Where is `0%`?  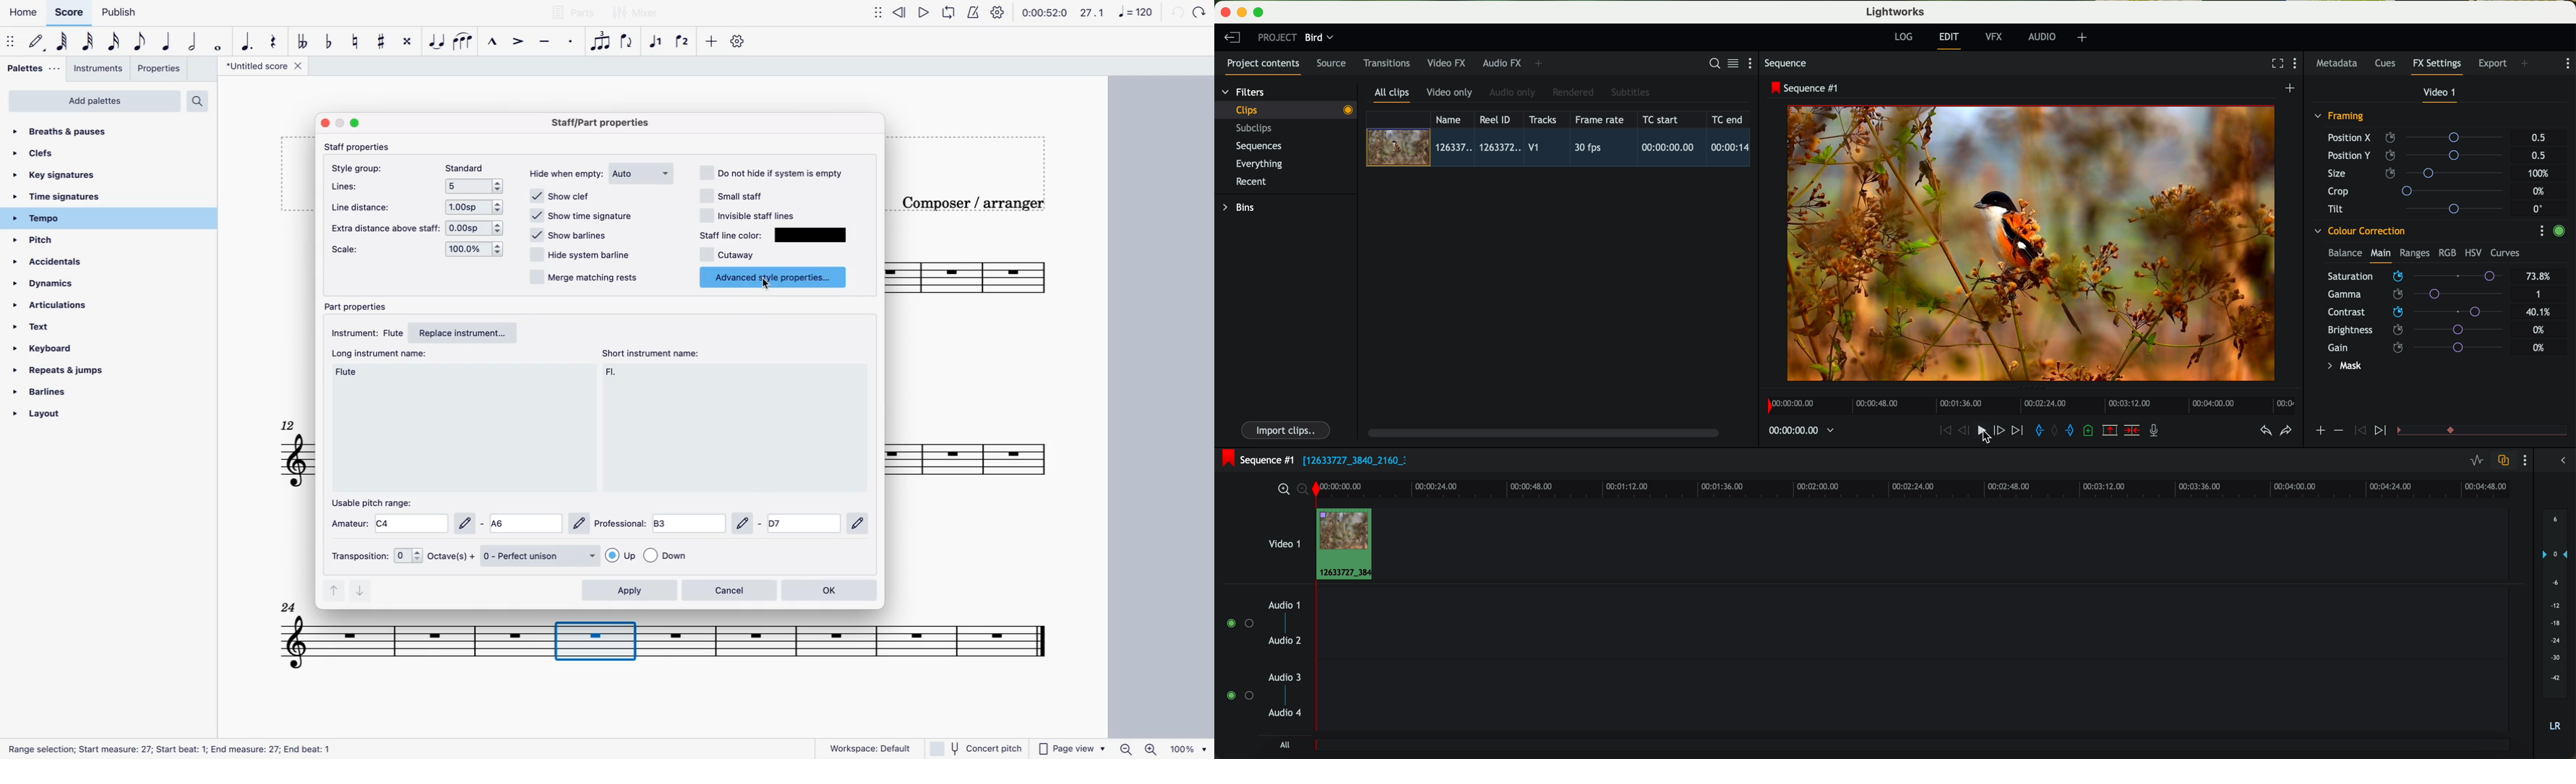
0% is located at coordinates (2540, 347).